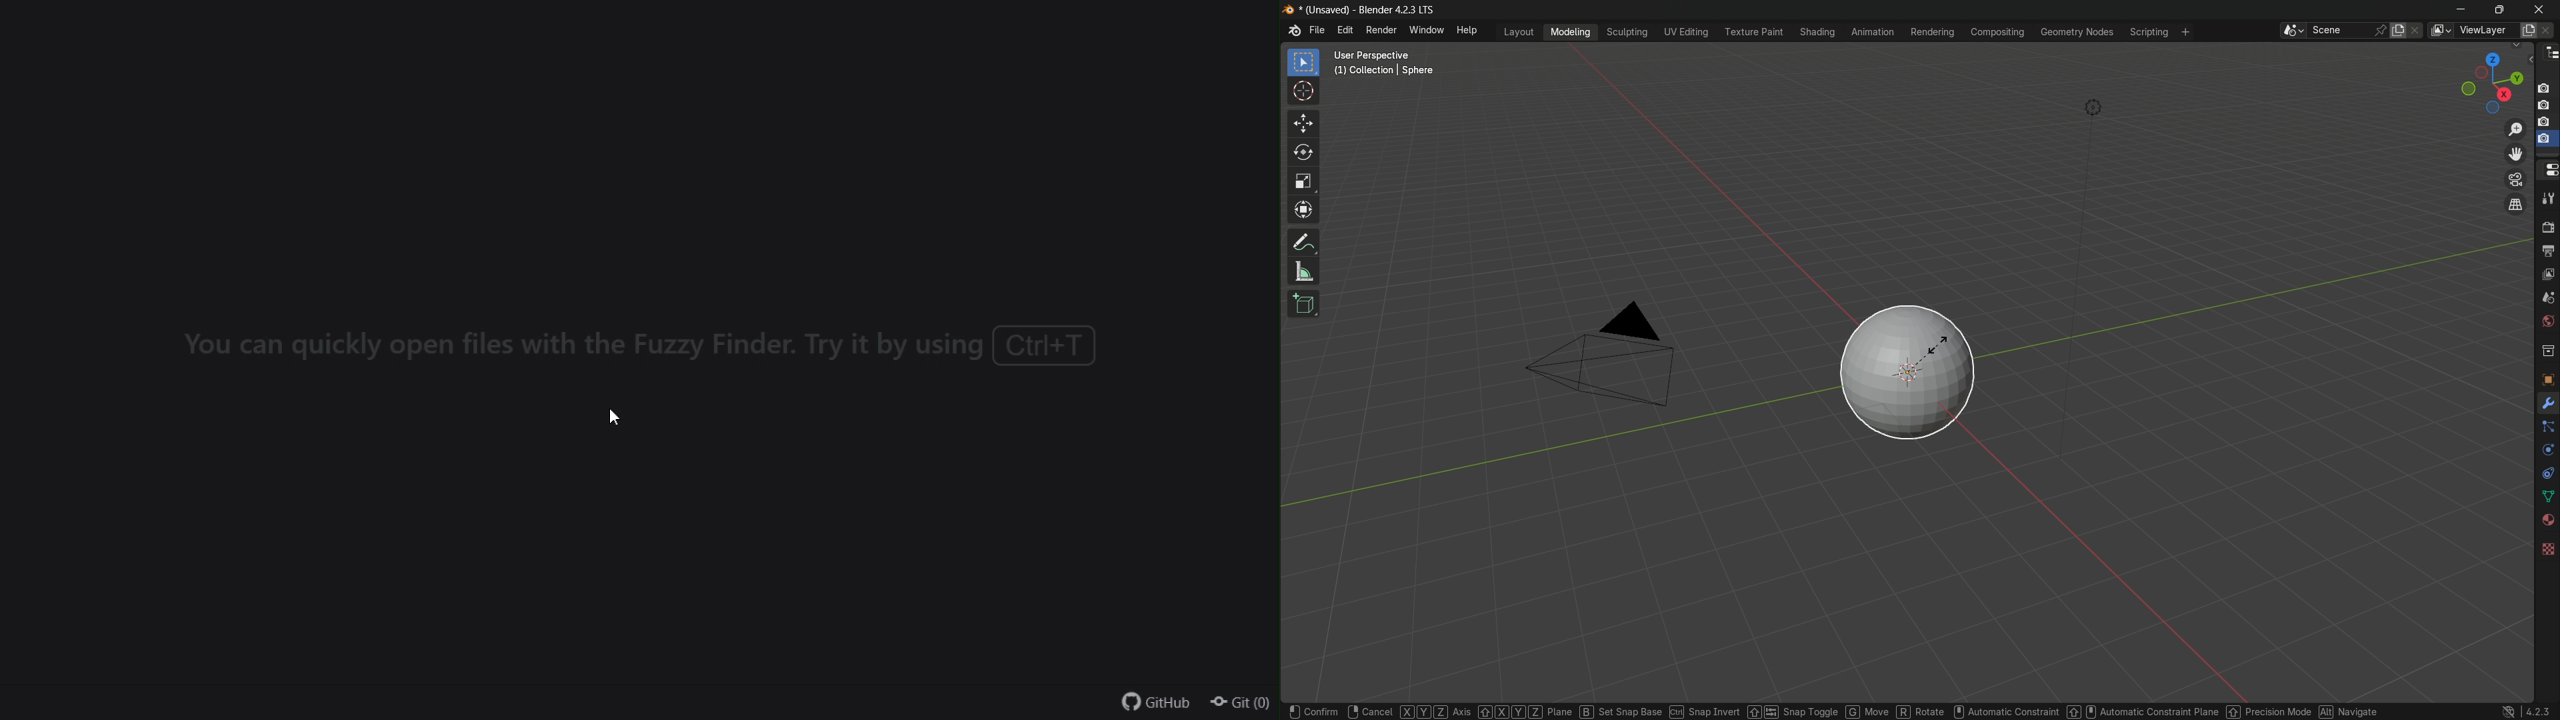 Image resolution: width=2576 pixels, height=728 pixels. Describe the element at coordinates (2548, 201) in the screenshot. I see `tools` at that location.